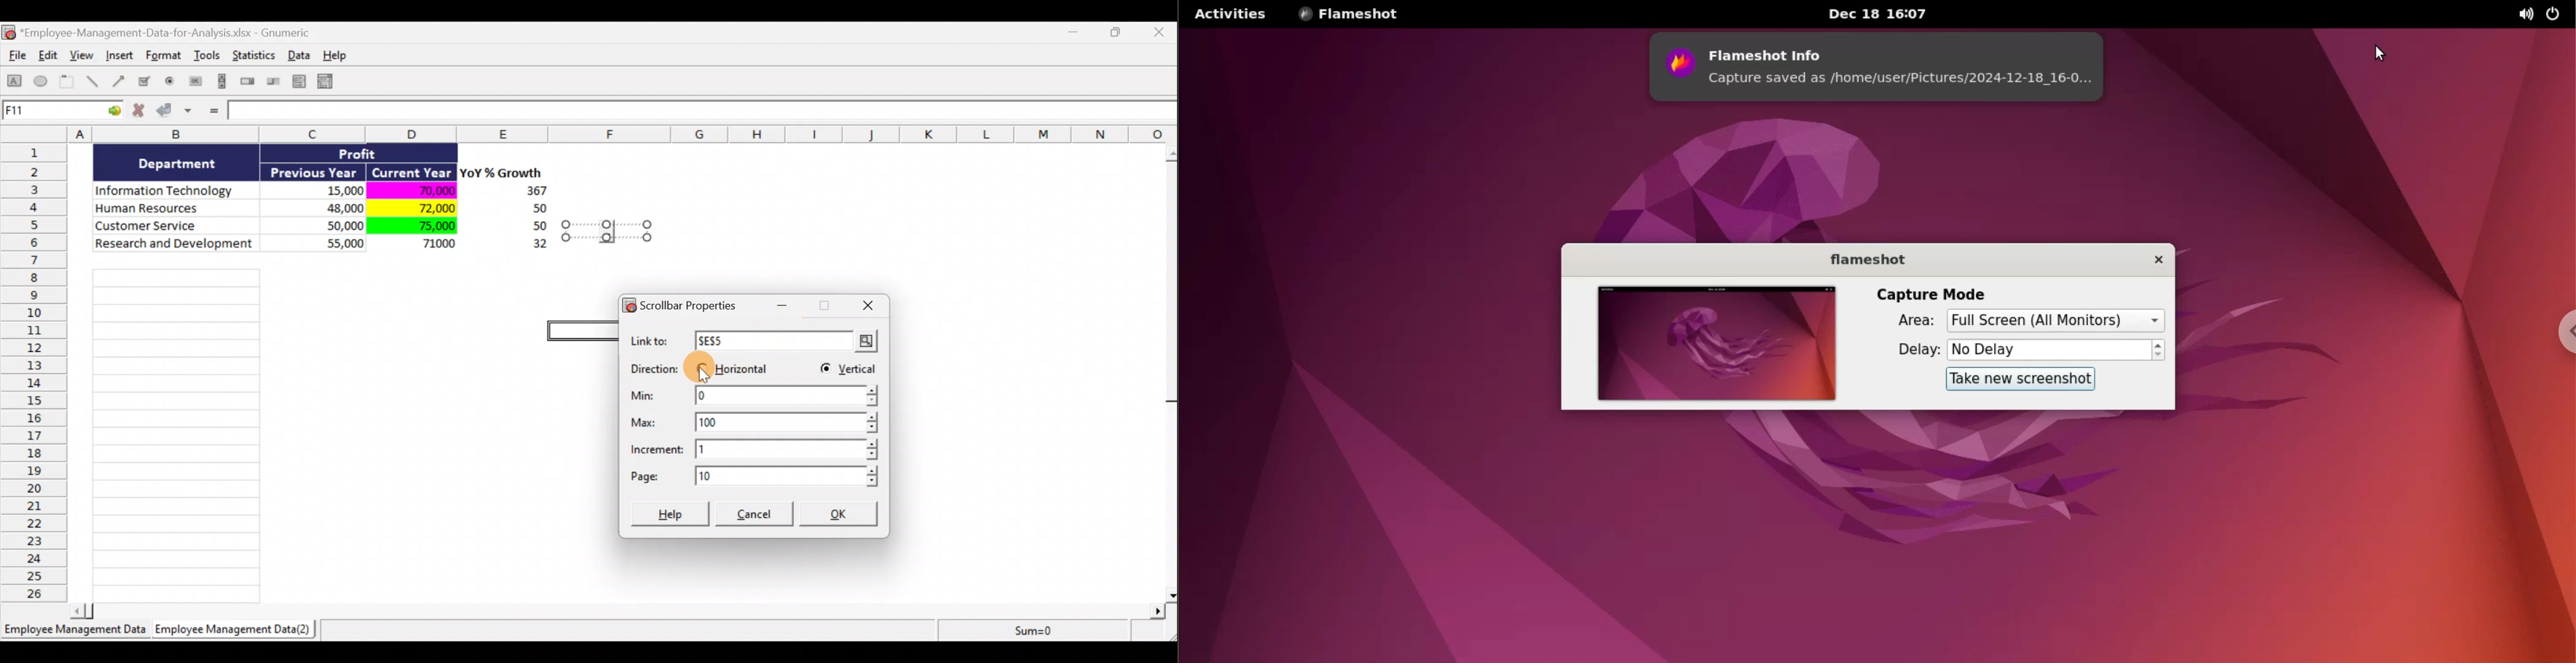 This screenshot has height=672, width=2576. I want to click on Create a checkbox, so click(145, 81).